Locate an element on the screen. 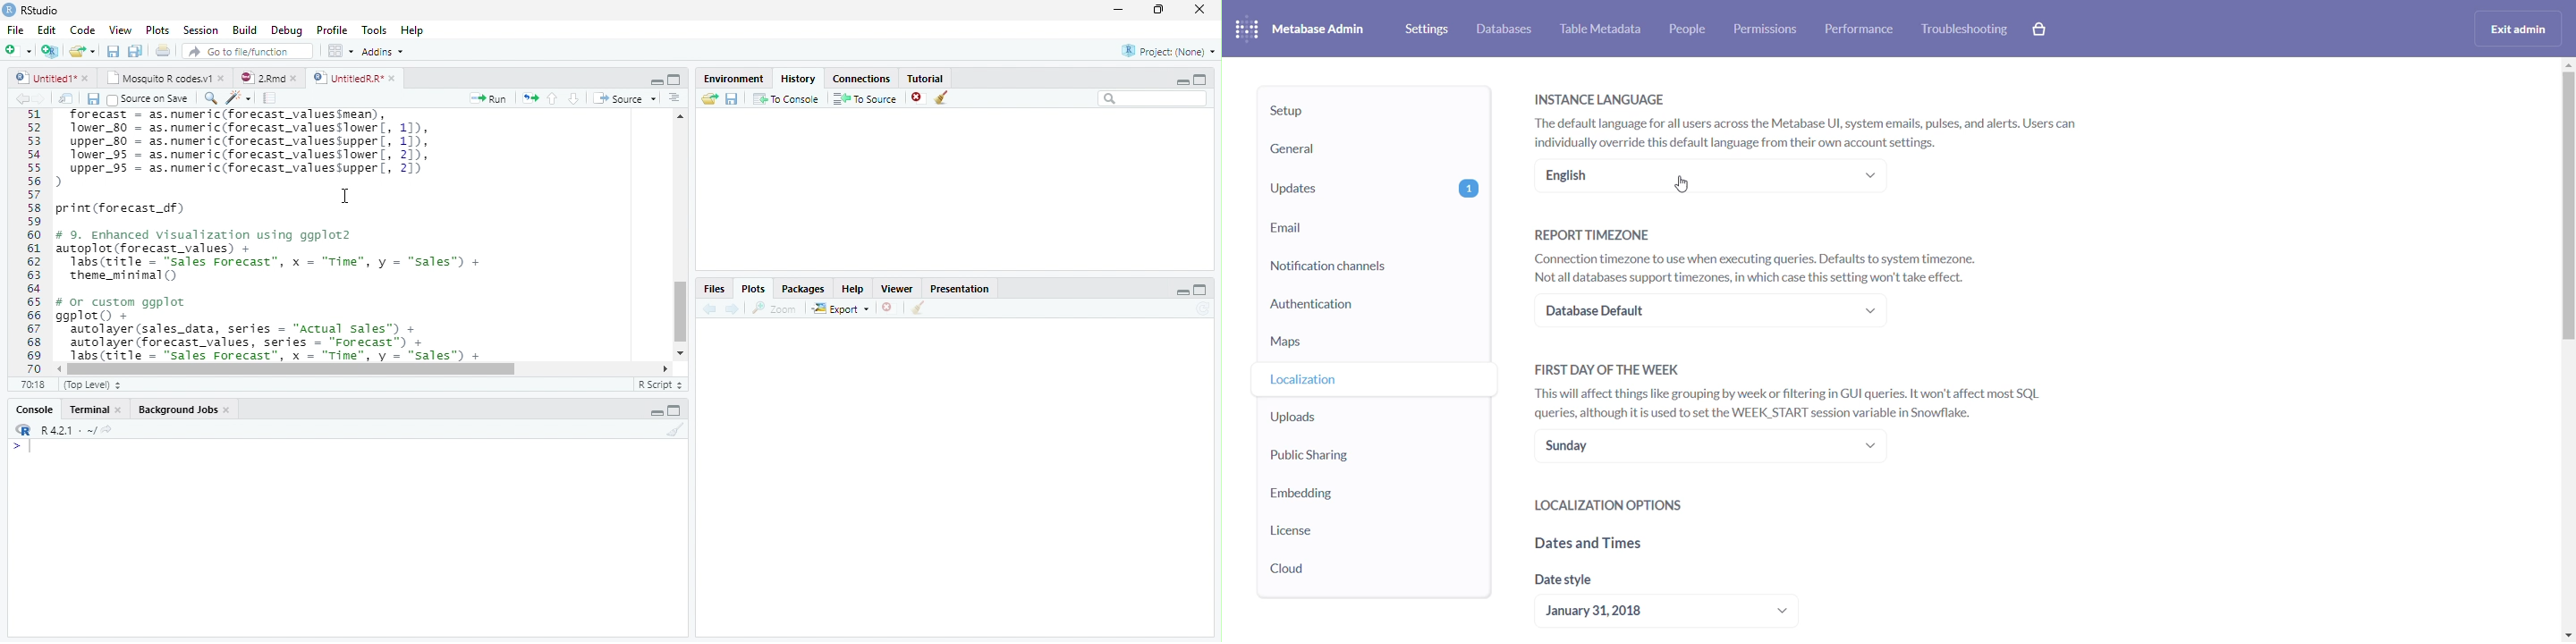  INSTANCE LANGUAGE
The default language for all users across the Metabase UI, system emails, pulses, and alerts. Users can
individually override this default language from their own account settings. is located at coordinates (1816, 119).